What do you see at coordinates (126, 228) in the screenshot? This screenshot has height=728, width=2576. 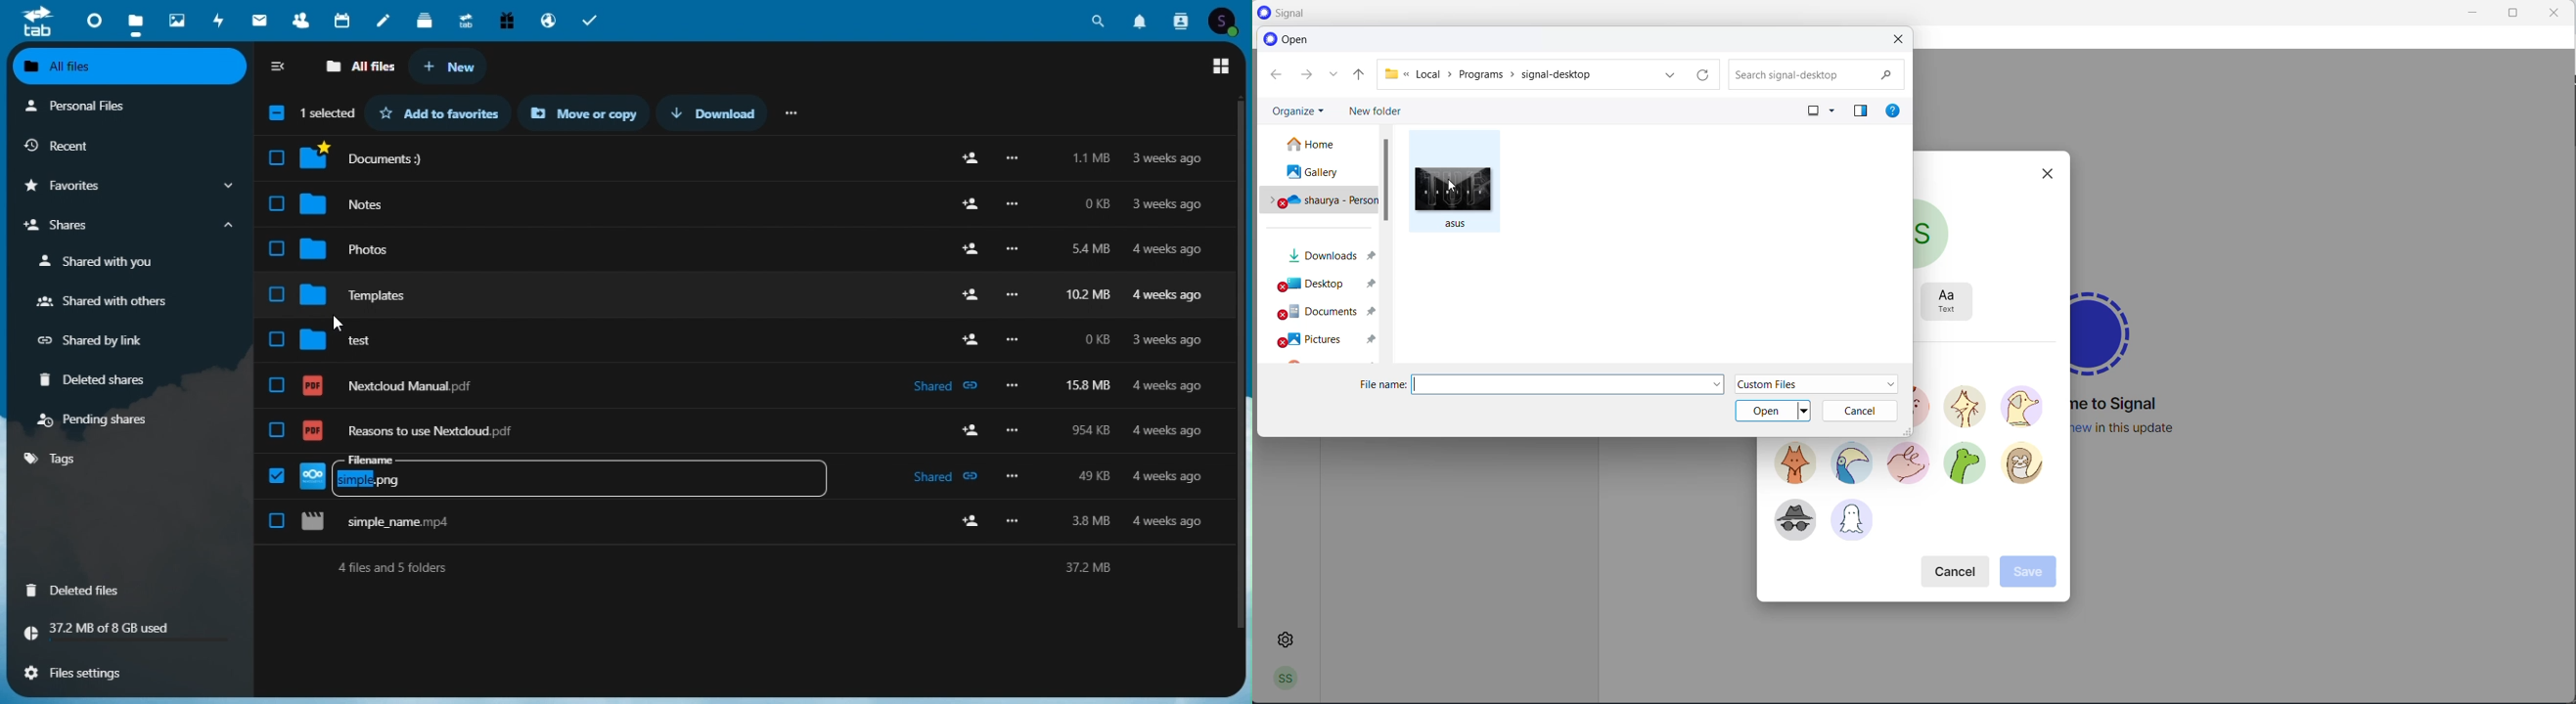 I see `shares` at bounding box center [126, 228].